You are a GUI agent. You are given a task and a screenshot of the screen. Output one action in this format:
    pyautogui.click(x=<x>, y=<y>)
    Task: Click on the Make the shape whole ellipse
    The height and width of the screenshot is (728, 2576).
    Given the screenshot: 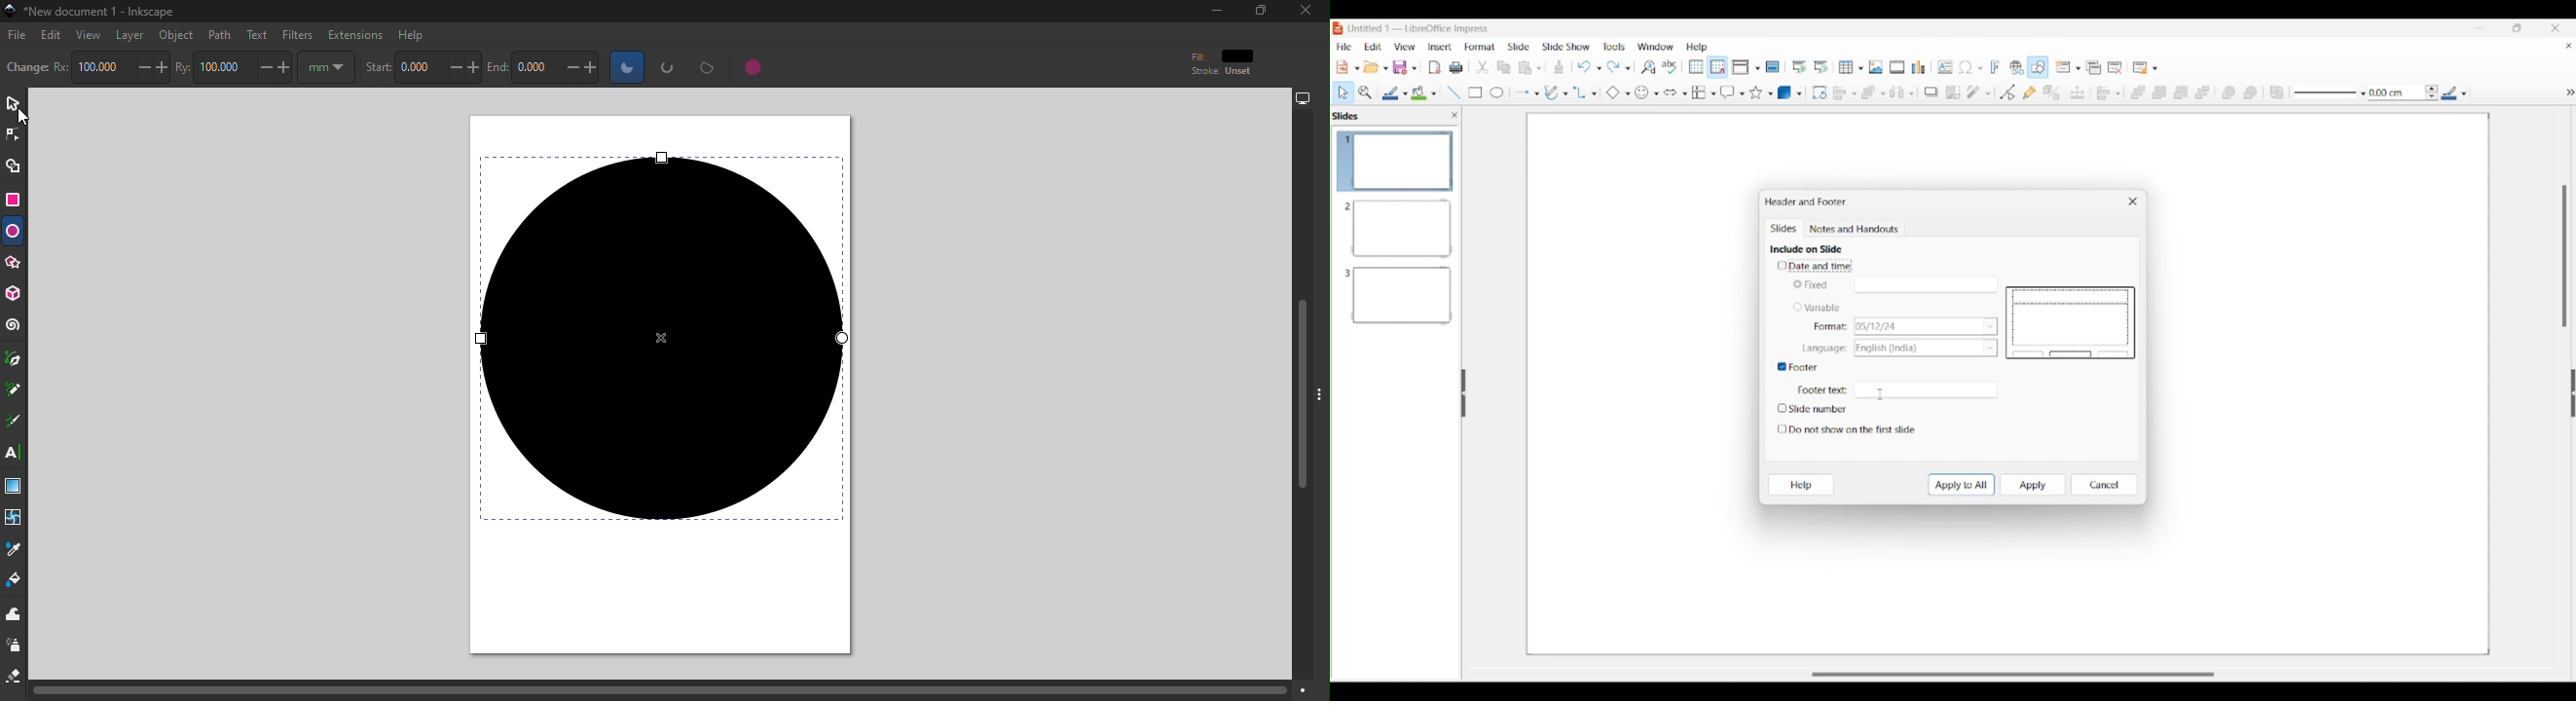 What is the action you would take?
    pyautogui.click(x=753, y=69)
    